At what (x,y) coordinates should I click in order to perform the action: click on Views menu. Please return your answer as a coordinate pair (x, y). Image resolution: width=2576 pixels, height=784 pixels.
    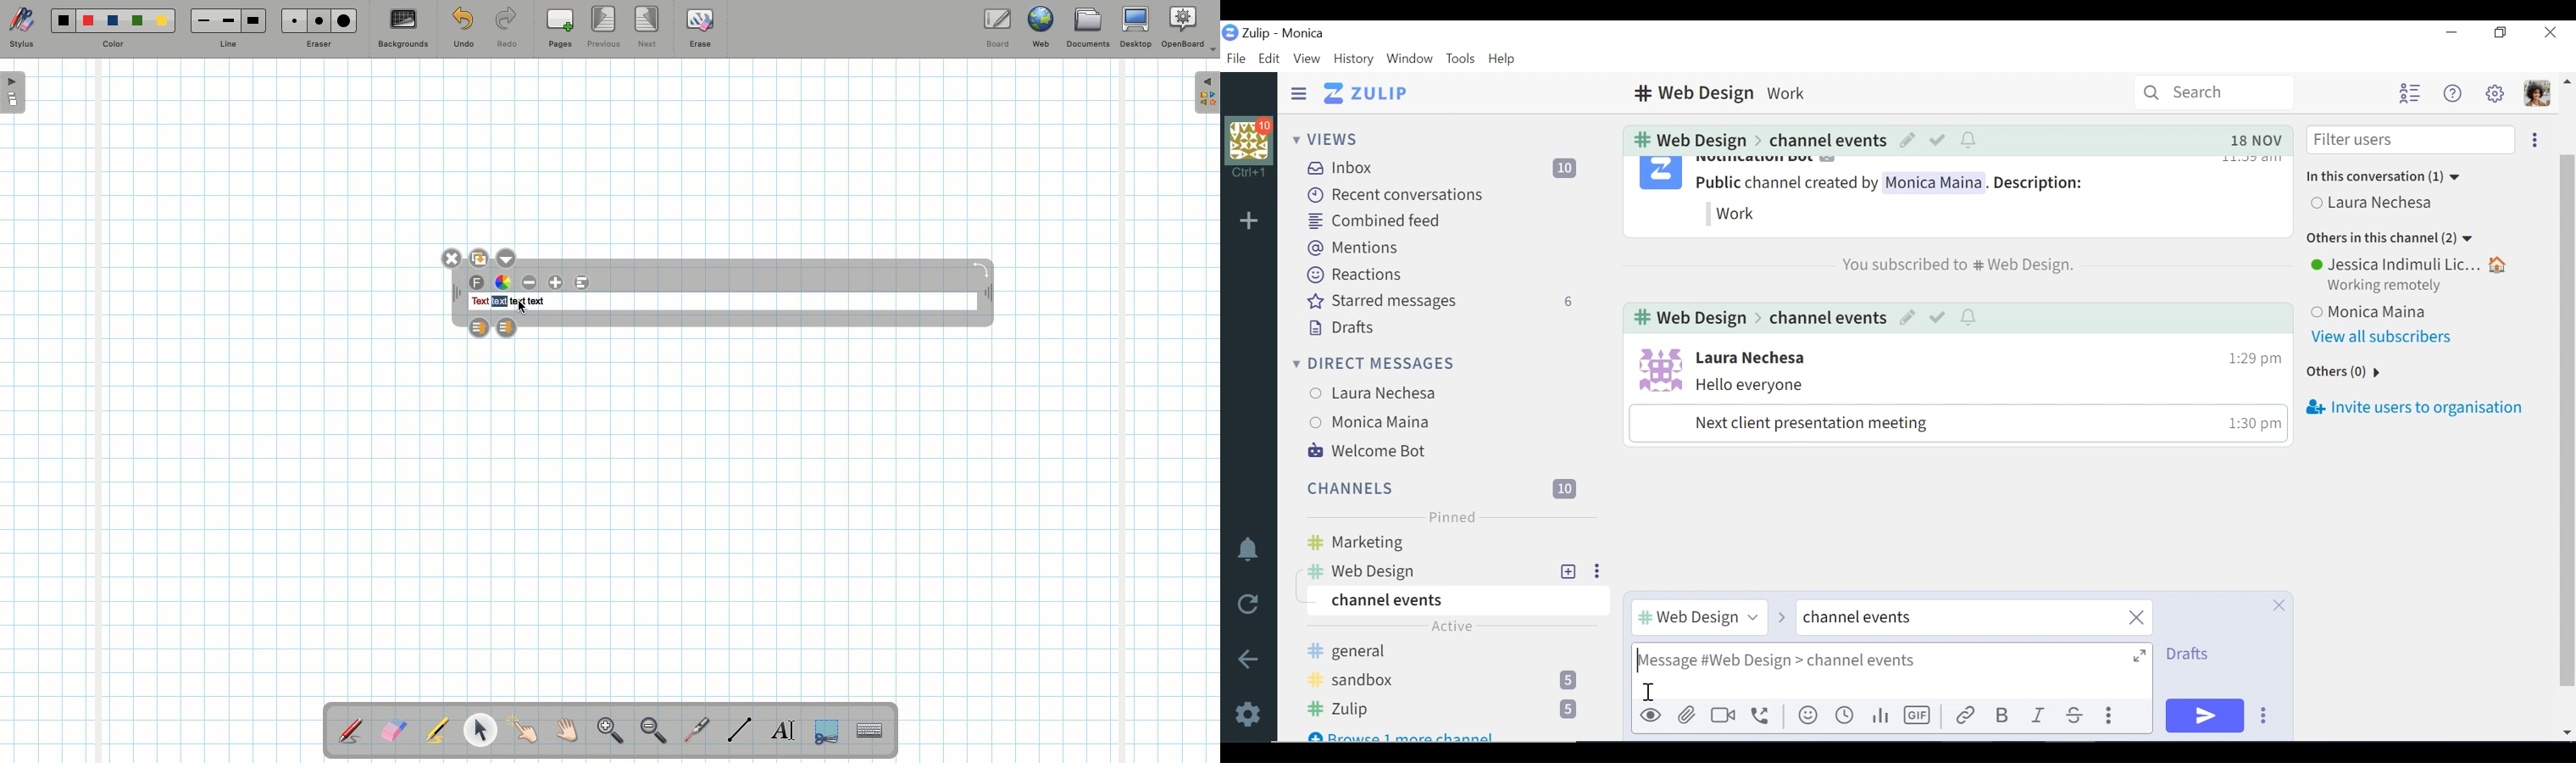
    Looking at the image, I should click on (1328, 138).